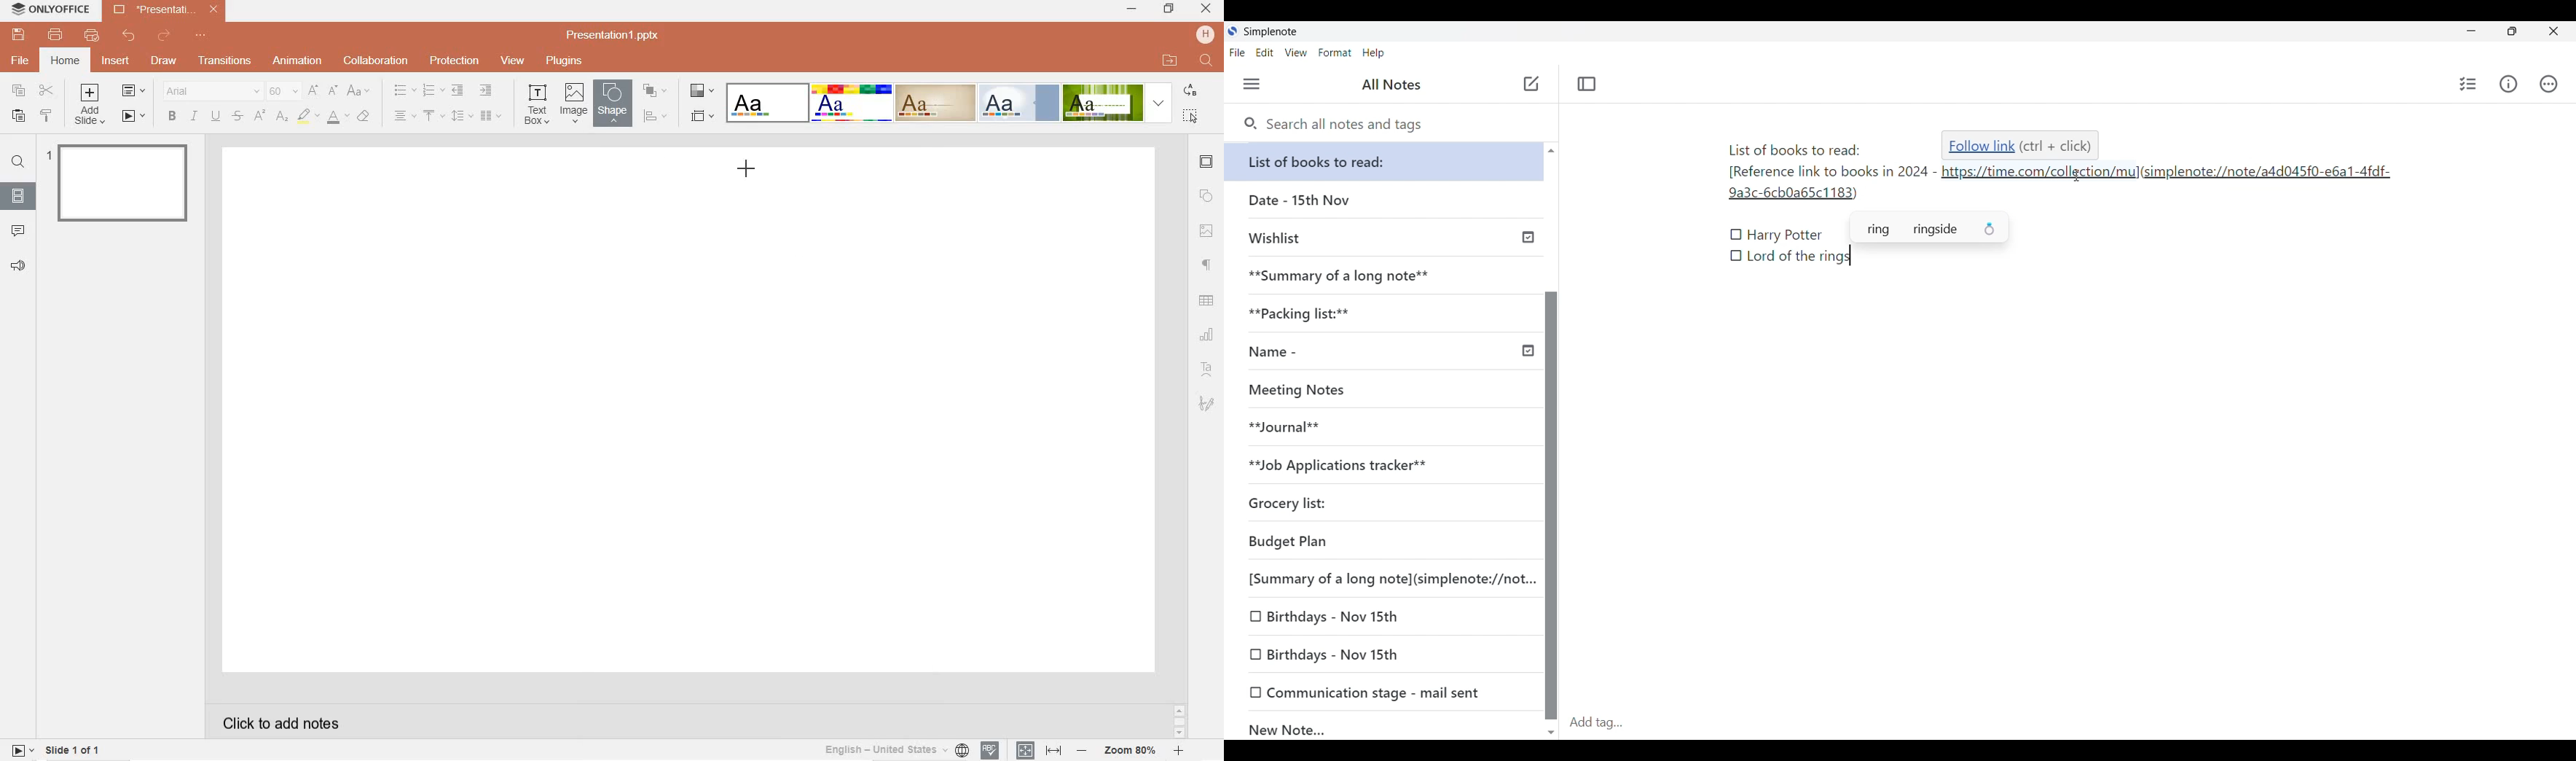 The height and width of the screenshot is (784, 2576). Describe the element at coordinates (16, 117) in the screenshot. I see `paste` at that location.